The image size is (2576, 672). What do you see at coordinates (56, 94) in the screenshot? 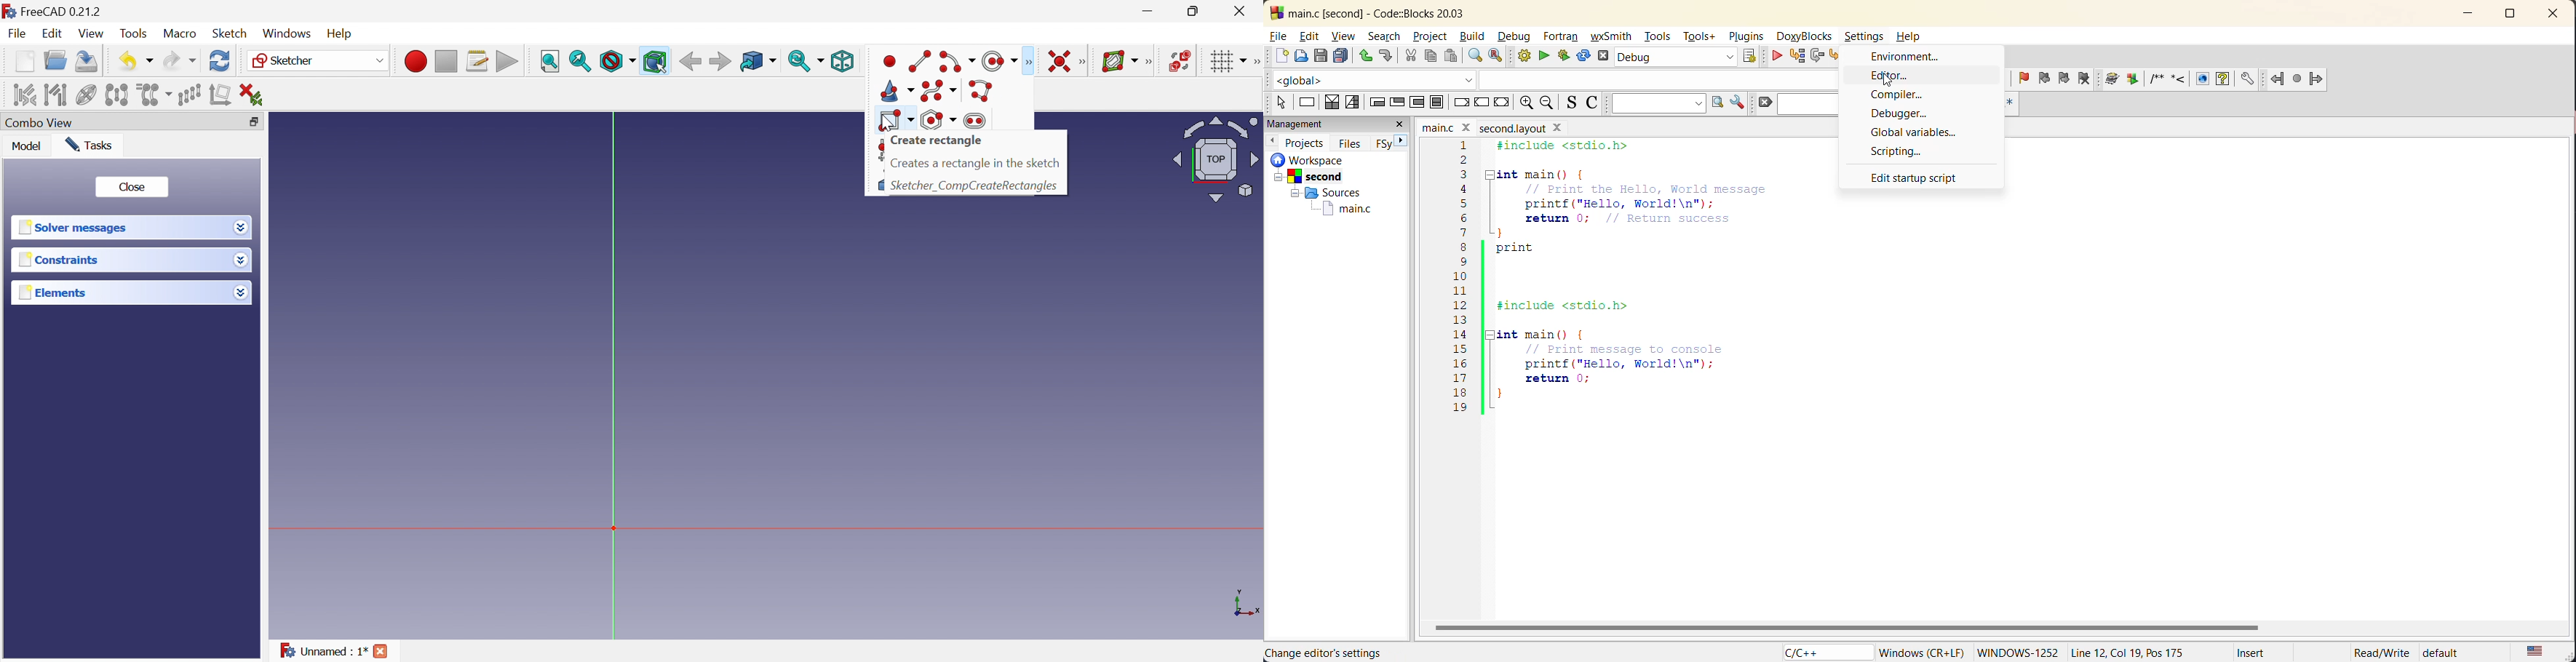
I see `Select associated geometry` at bounding box center [56, 94].